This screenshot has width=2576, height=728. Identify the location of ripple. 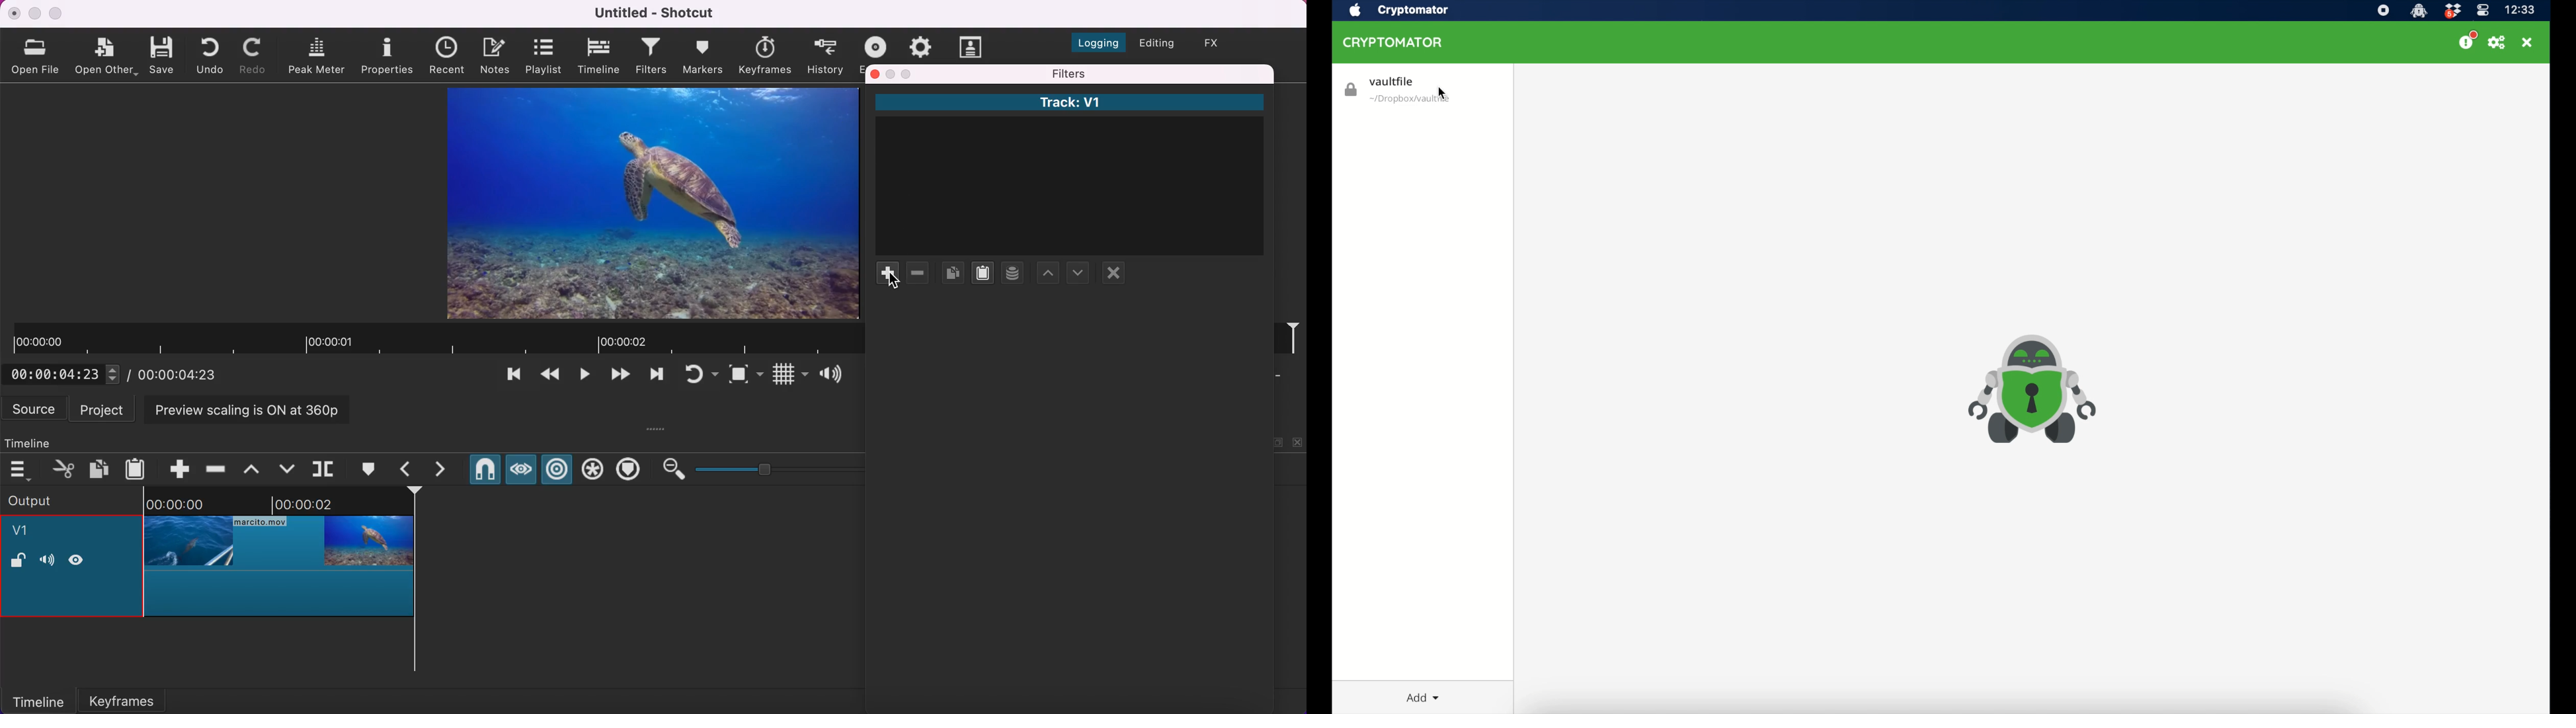
(558, 470).